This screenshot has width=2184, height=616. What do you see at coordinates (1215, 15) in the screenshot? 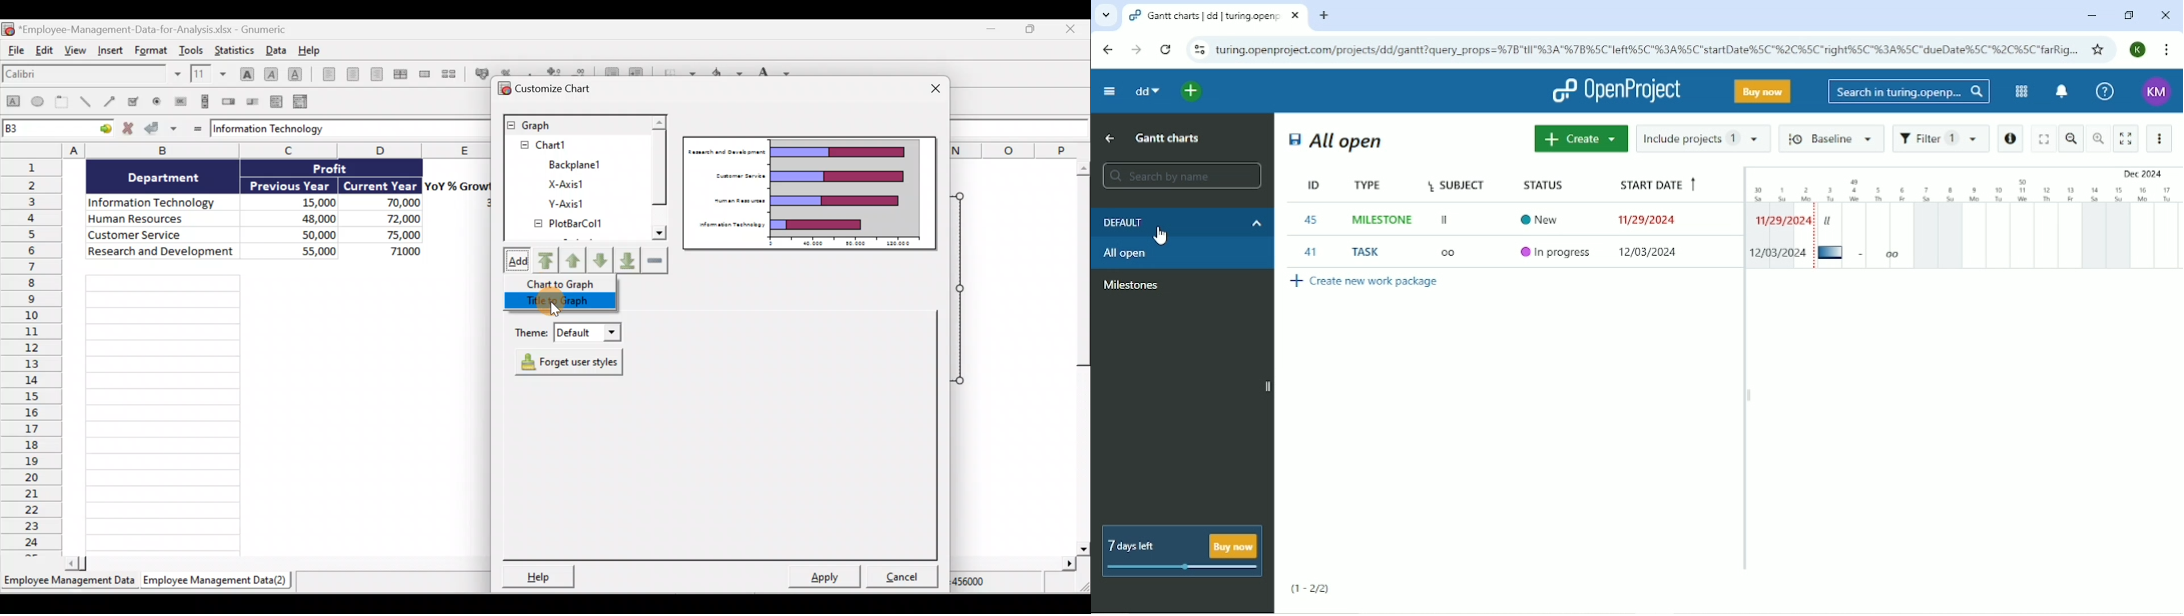
I see `Current tab` at bounding box center [1215, 15].